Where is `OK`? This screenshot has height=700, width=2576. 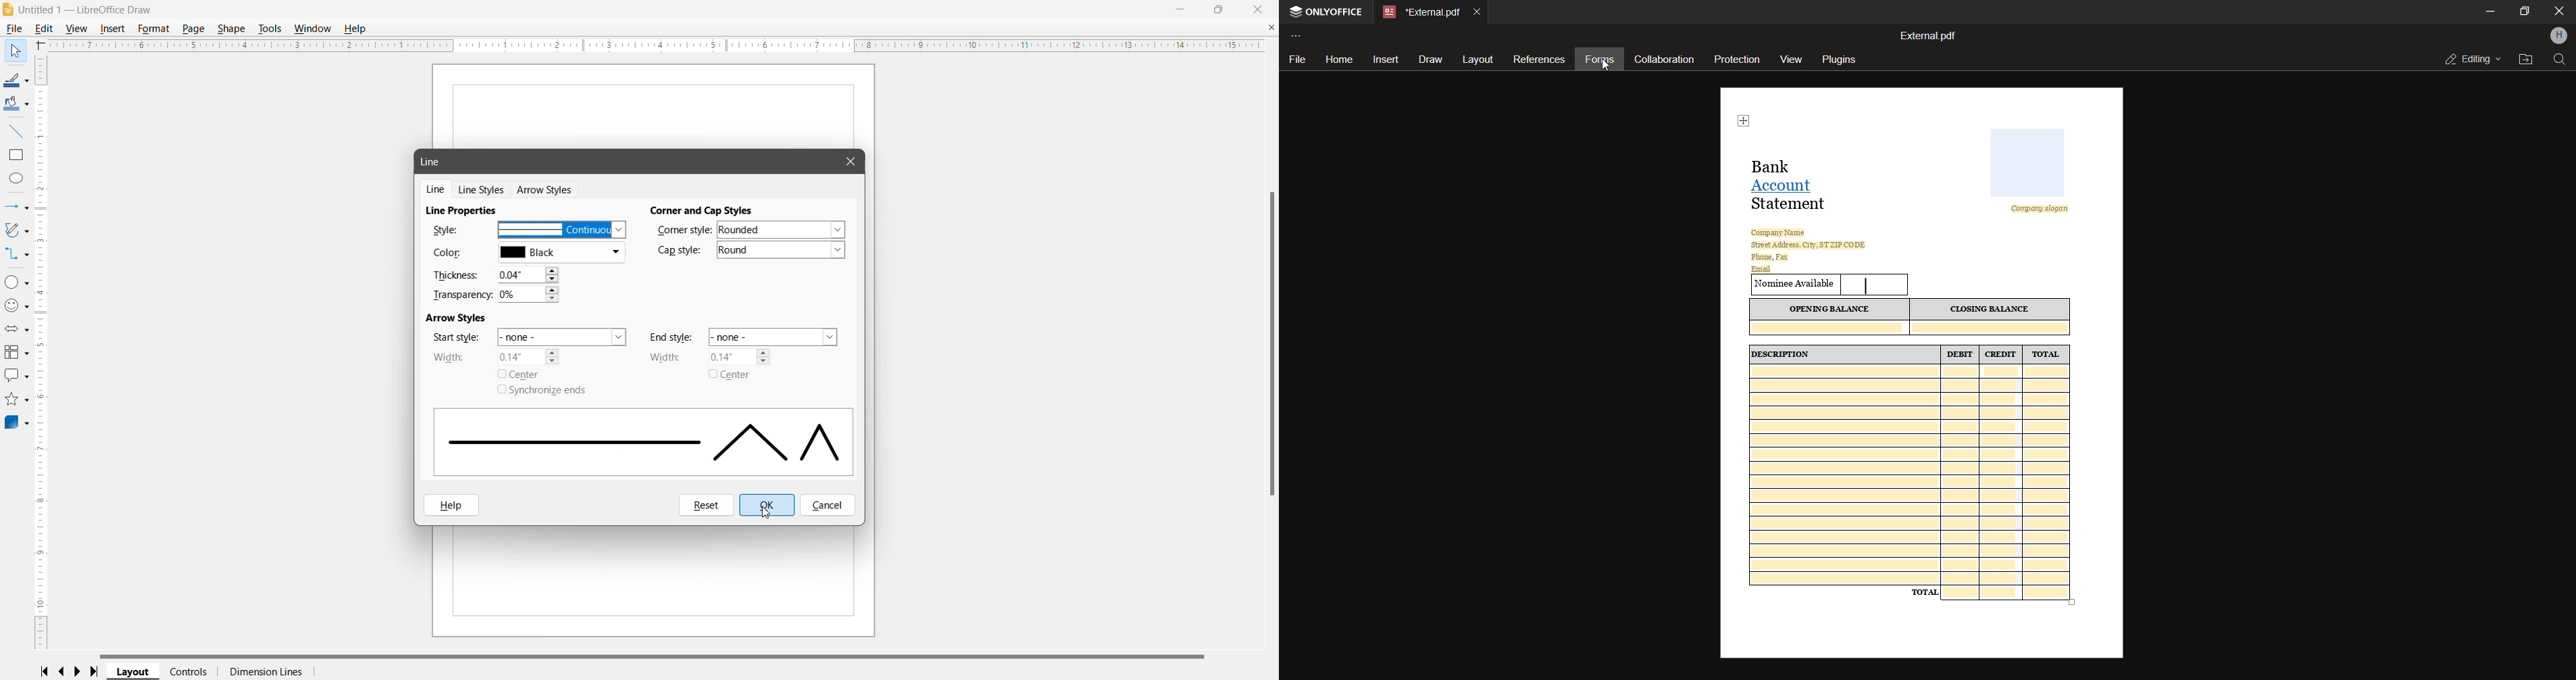
OK is located at coordinates (767, 505).